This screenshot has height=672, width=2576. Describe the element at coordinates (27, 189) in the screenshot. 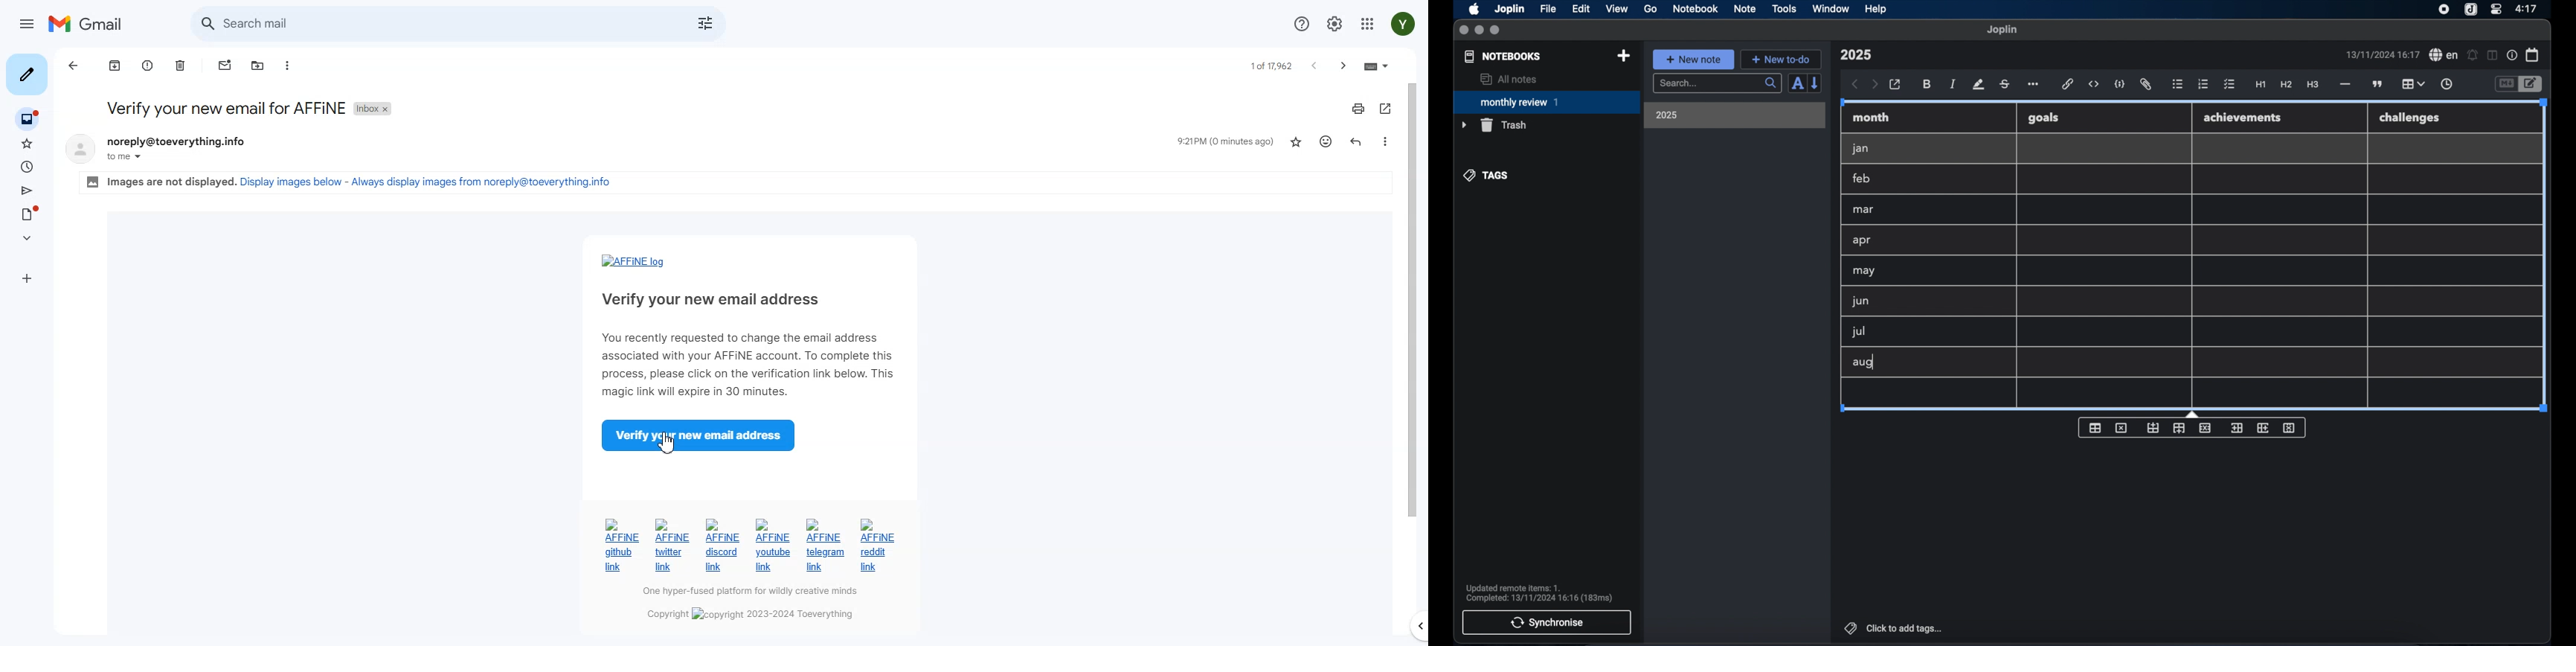

I see `Sent` at that location.